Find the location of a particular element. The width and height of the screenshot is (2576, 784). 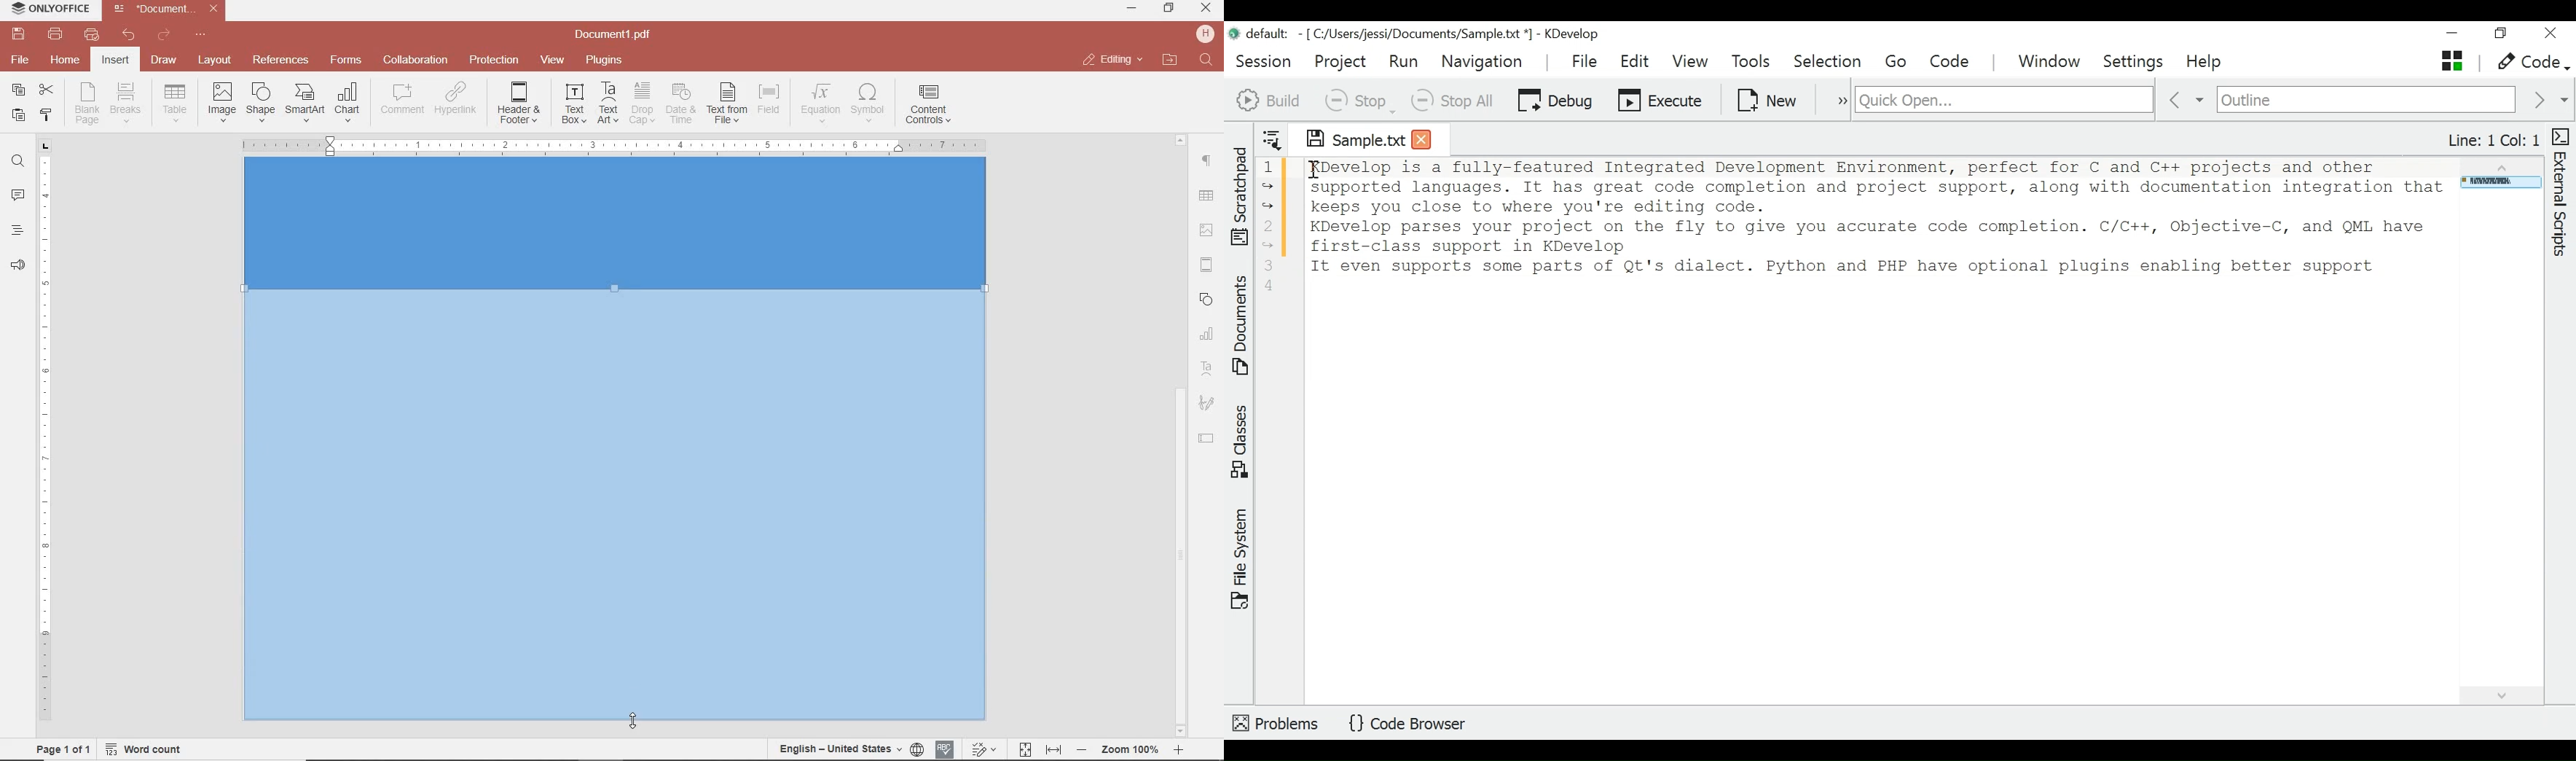

DRAGGING TO EXPAND RECTANGLE is located at coordinates (619, 512).